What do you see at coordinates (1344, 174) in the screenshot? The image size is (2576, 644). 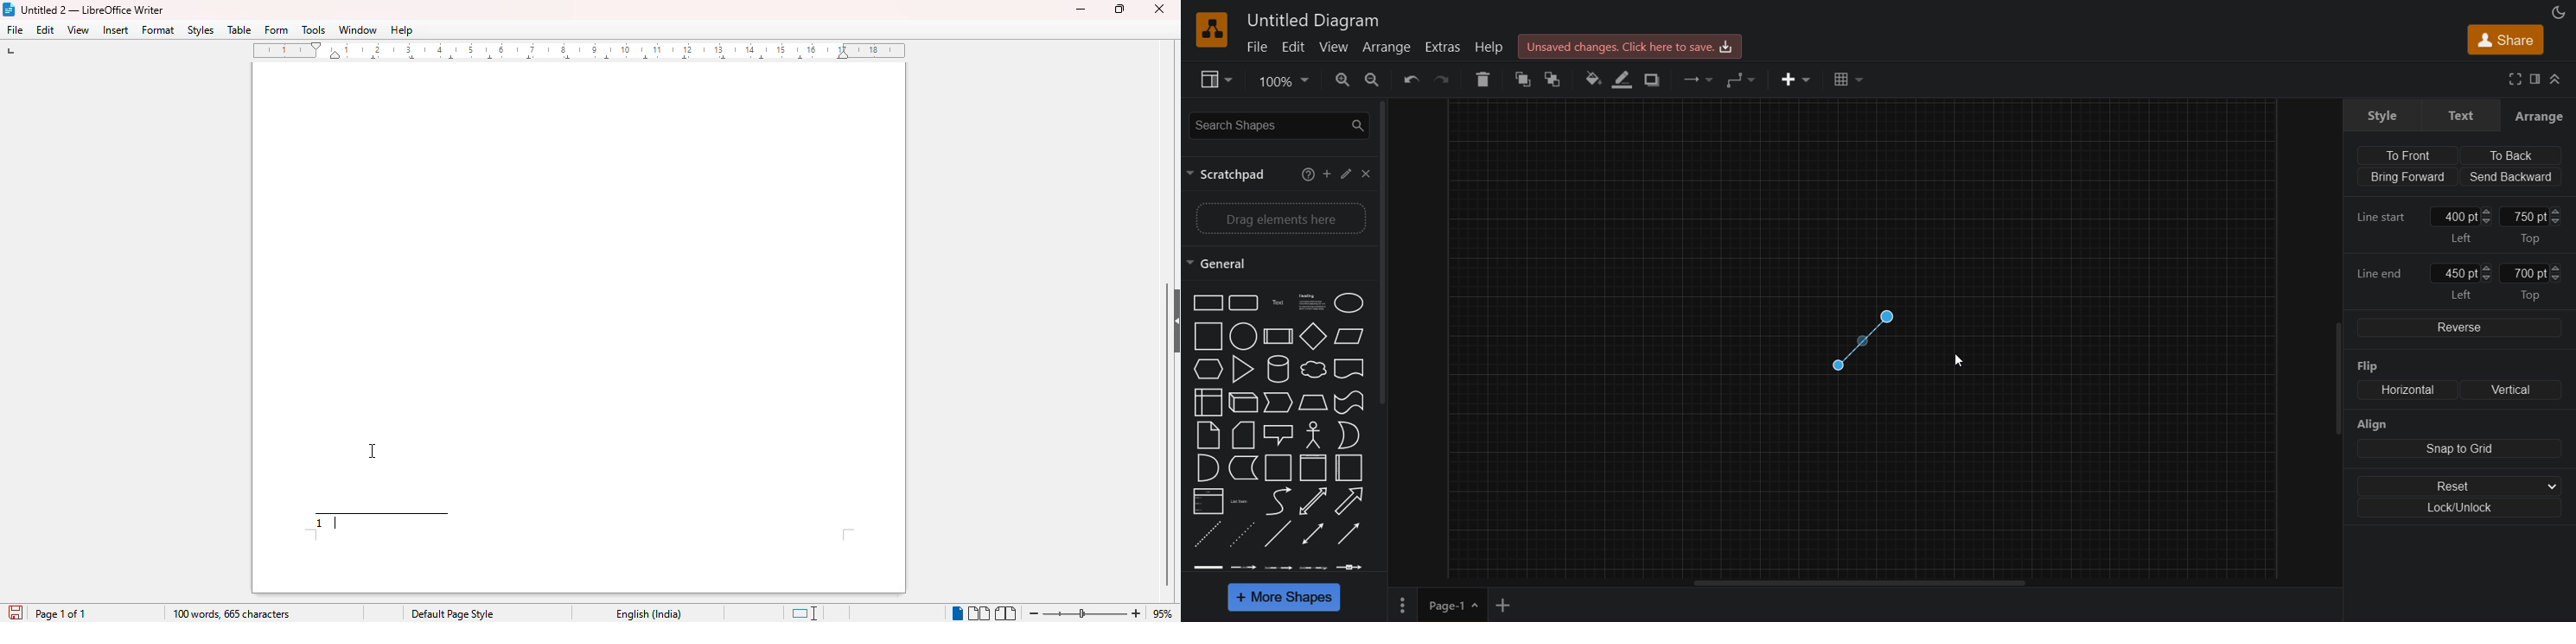 I see `edit` at bounding box center [1344, 174].